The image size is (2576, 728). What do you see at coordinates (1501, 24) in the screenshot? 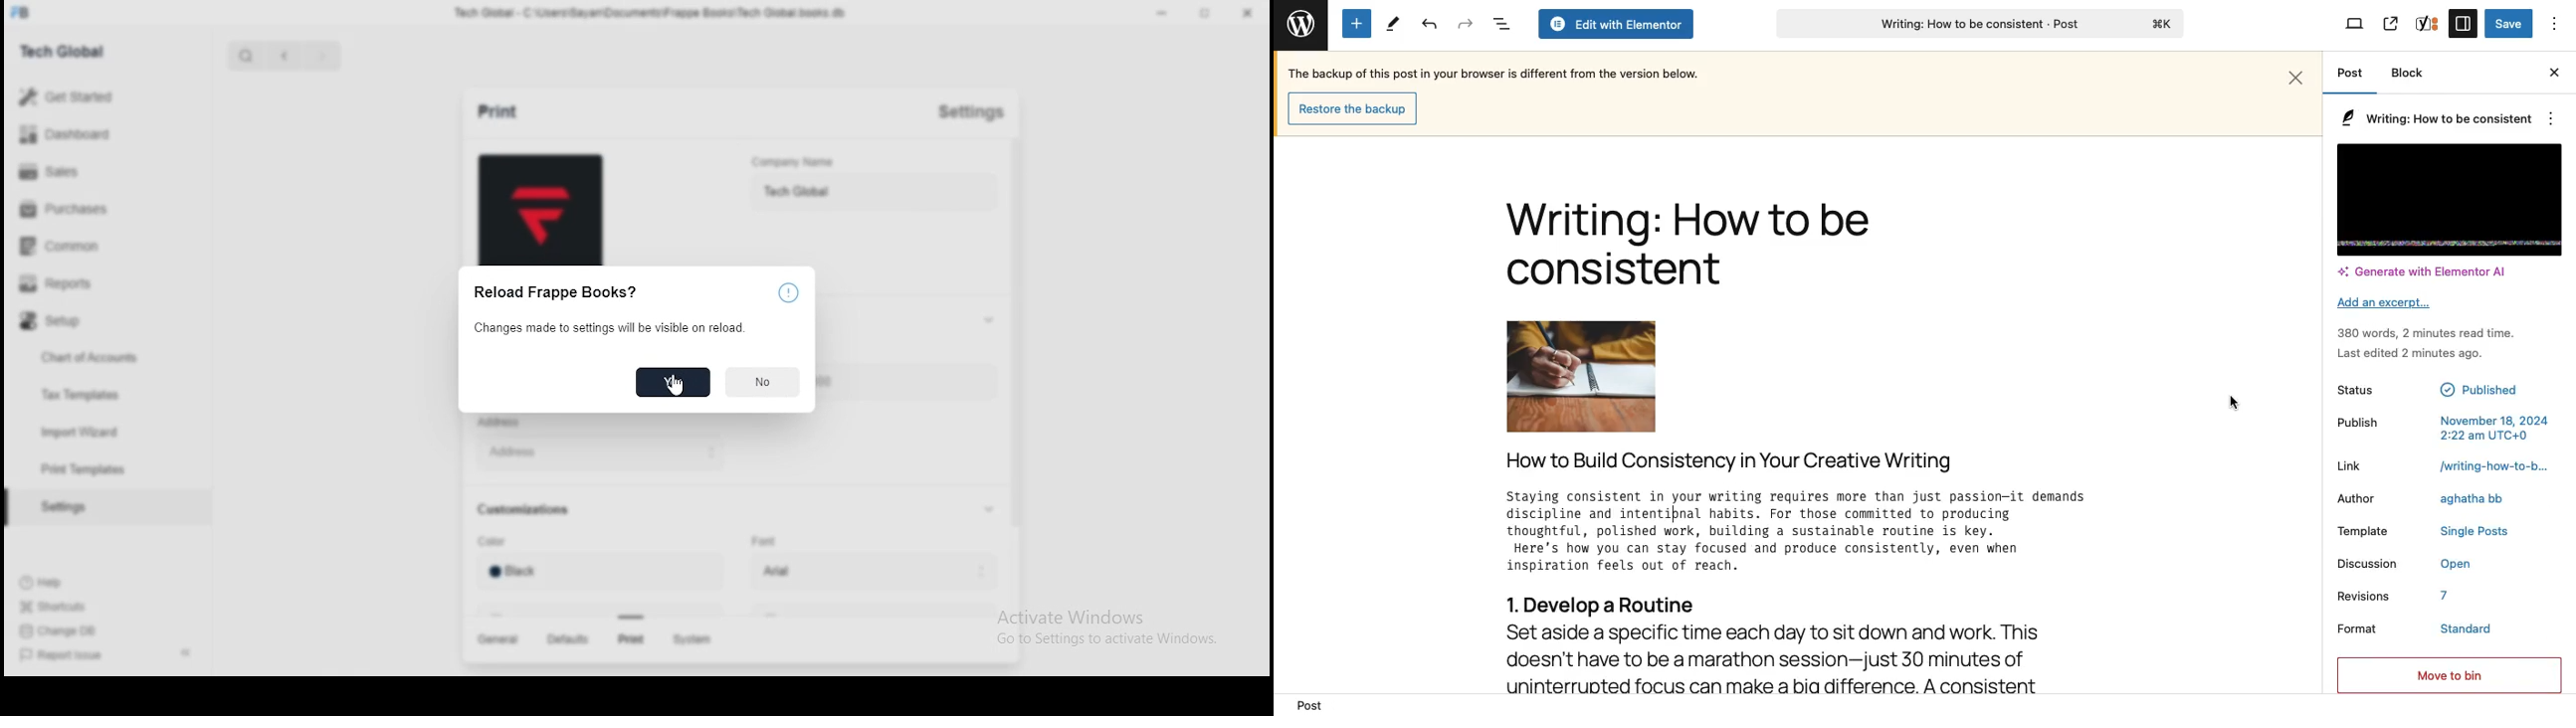
I see `Document overview` at bounding box center [1501, 24].